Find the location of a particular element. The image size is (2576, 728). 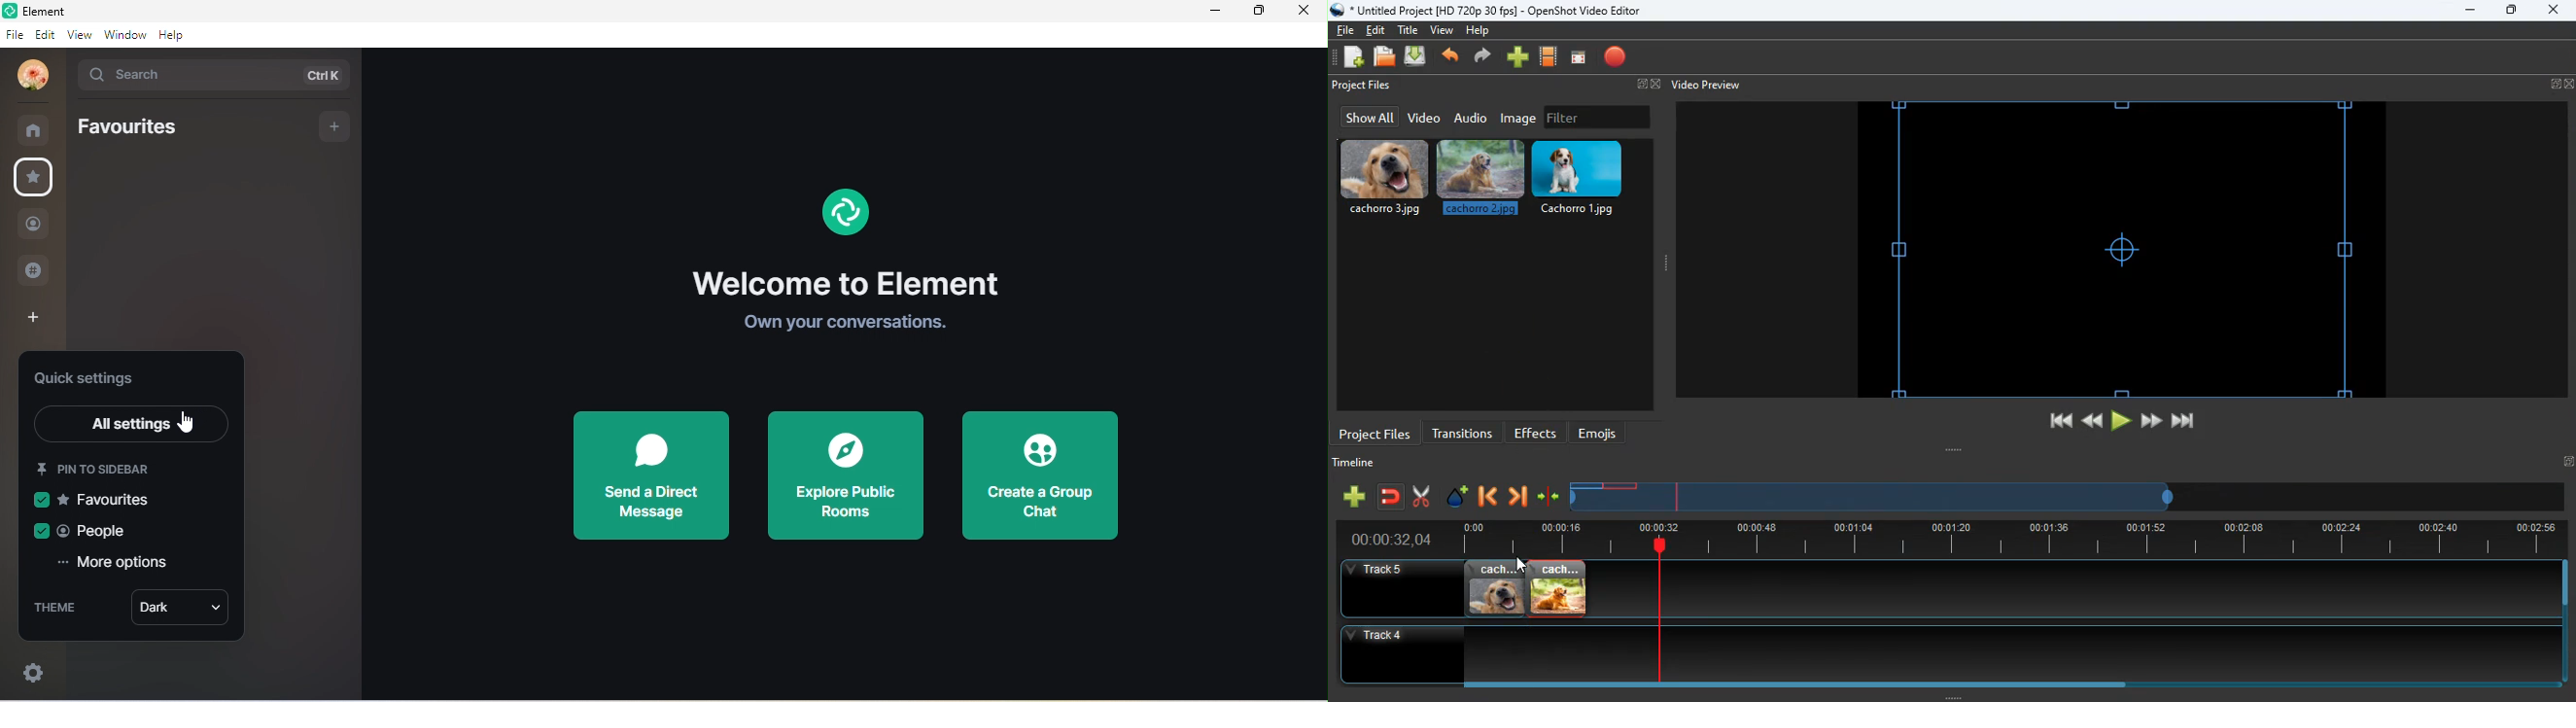

dark is located at coordinates (181, 610).